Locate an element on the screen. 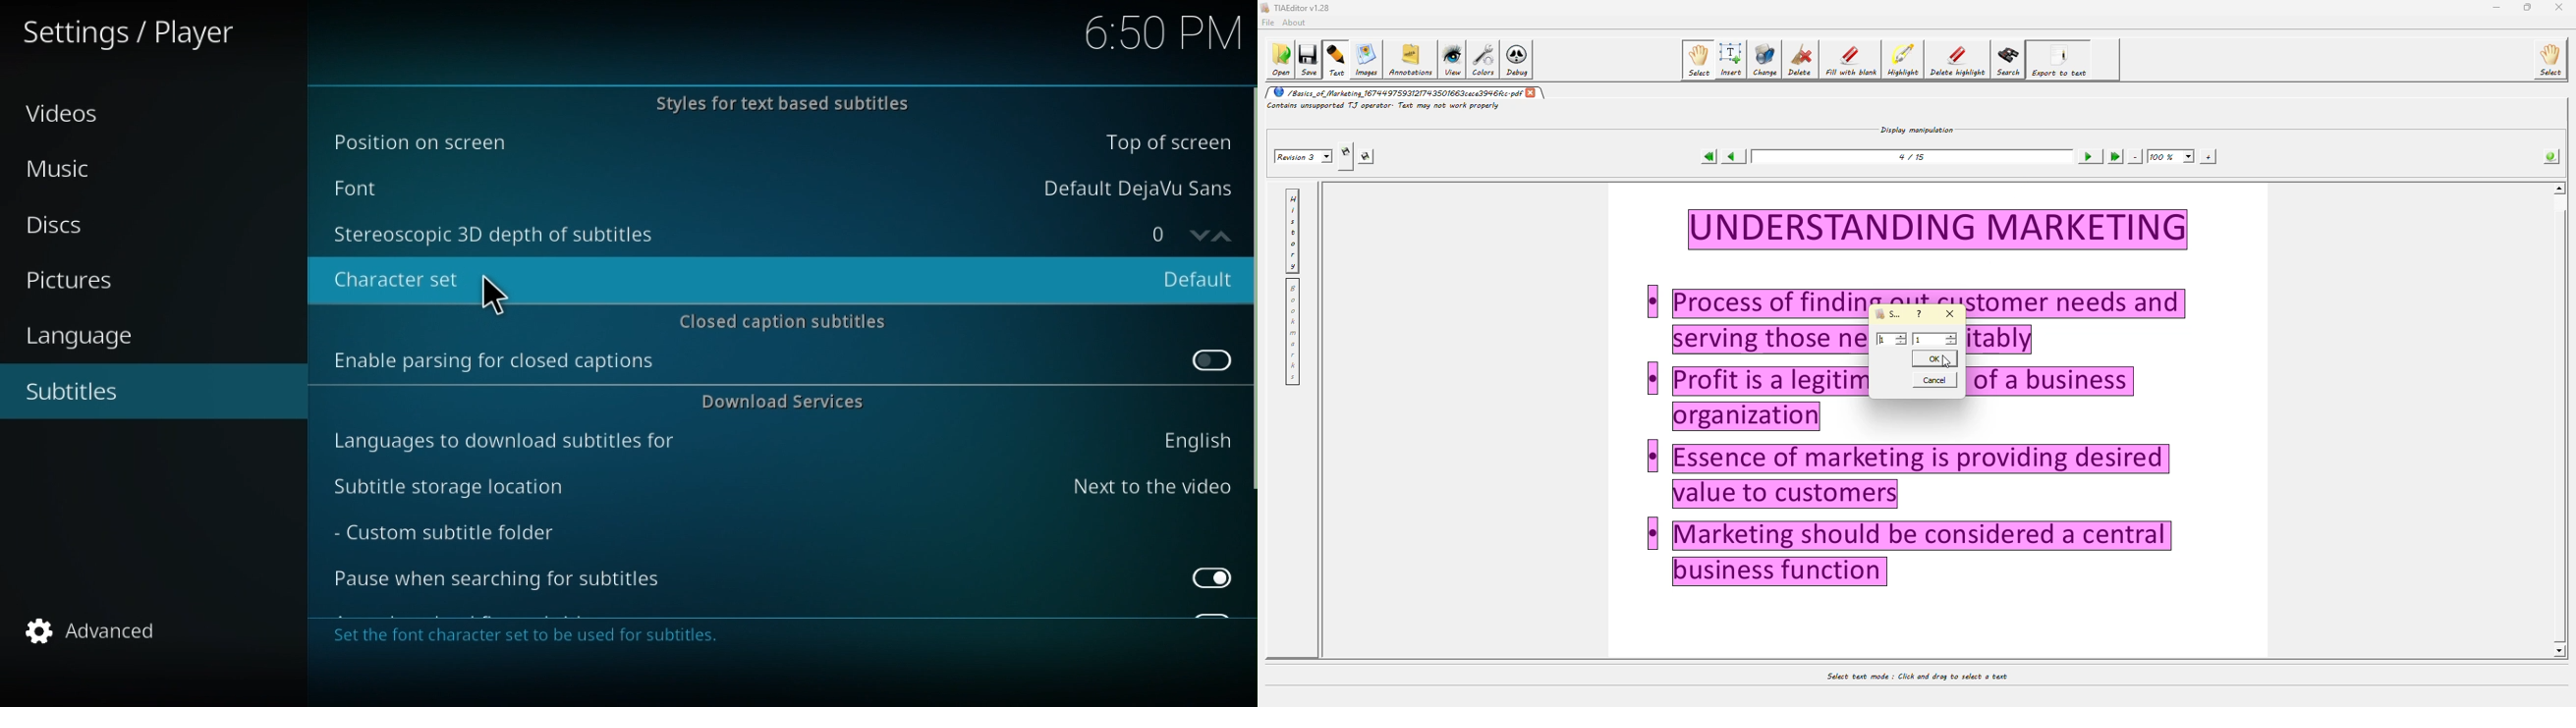 The width and height of the screenshot is (2576, 728). Stereoscopic 3D depth of subtiles is located at coordinates (714, 233).